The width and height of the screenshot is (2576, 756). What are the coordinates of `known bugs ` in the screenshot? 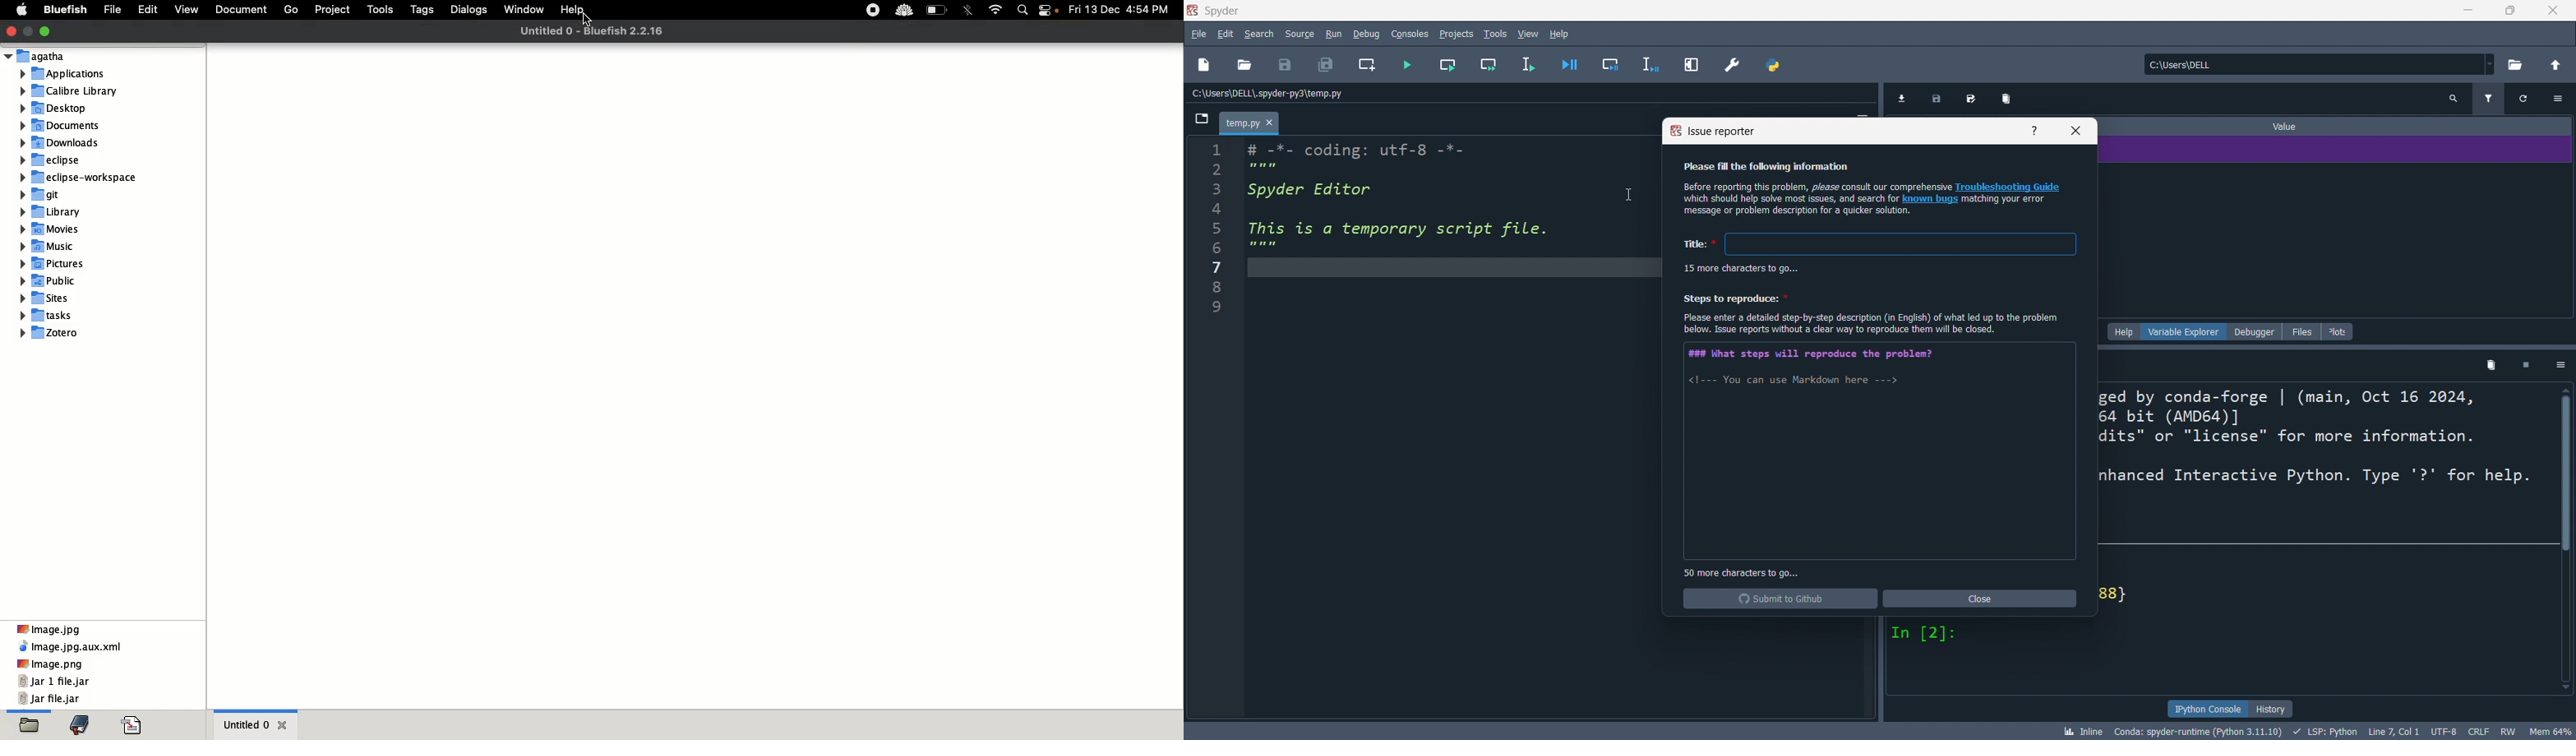 It's located at (1932, 200).